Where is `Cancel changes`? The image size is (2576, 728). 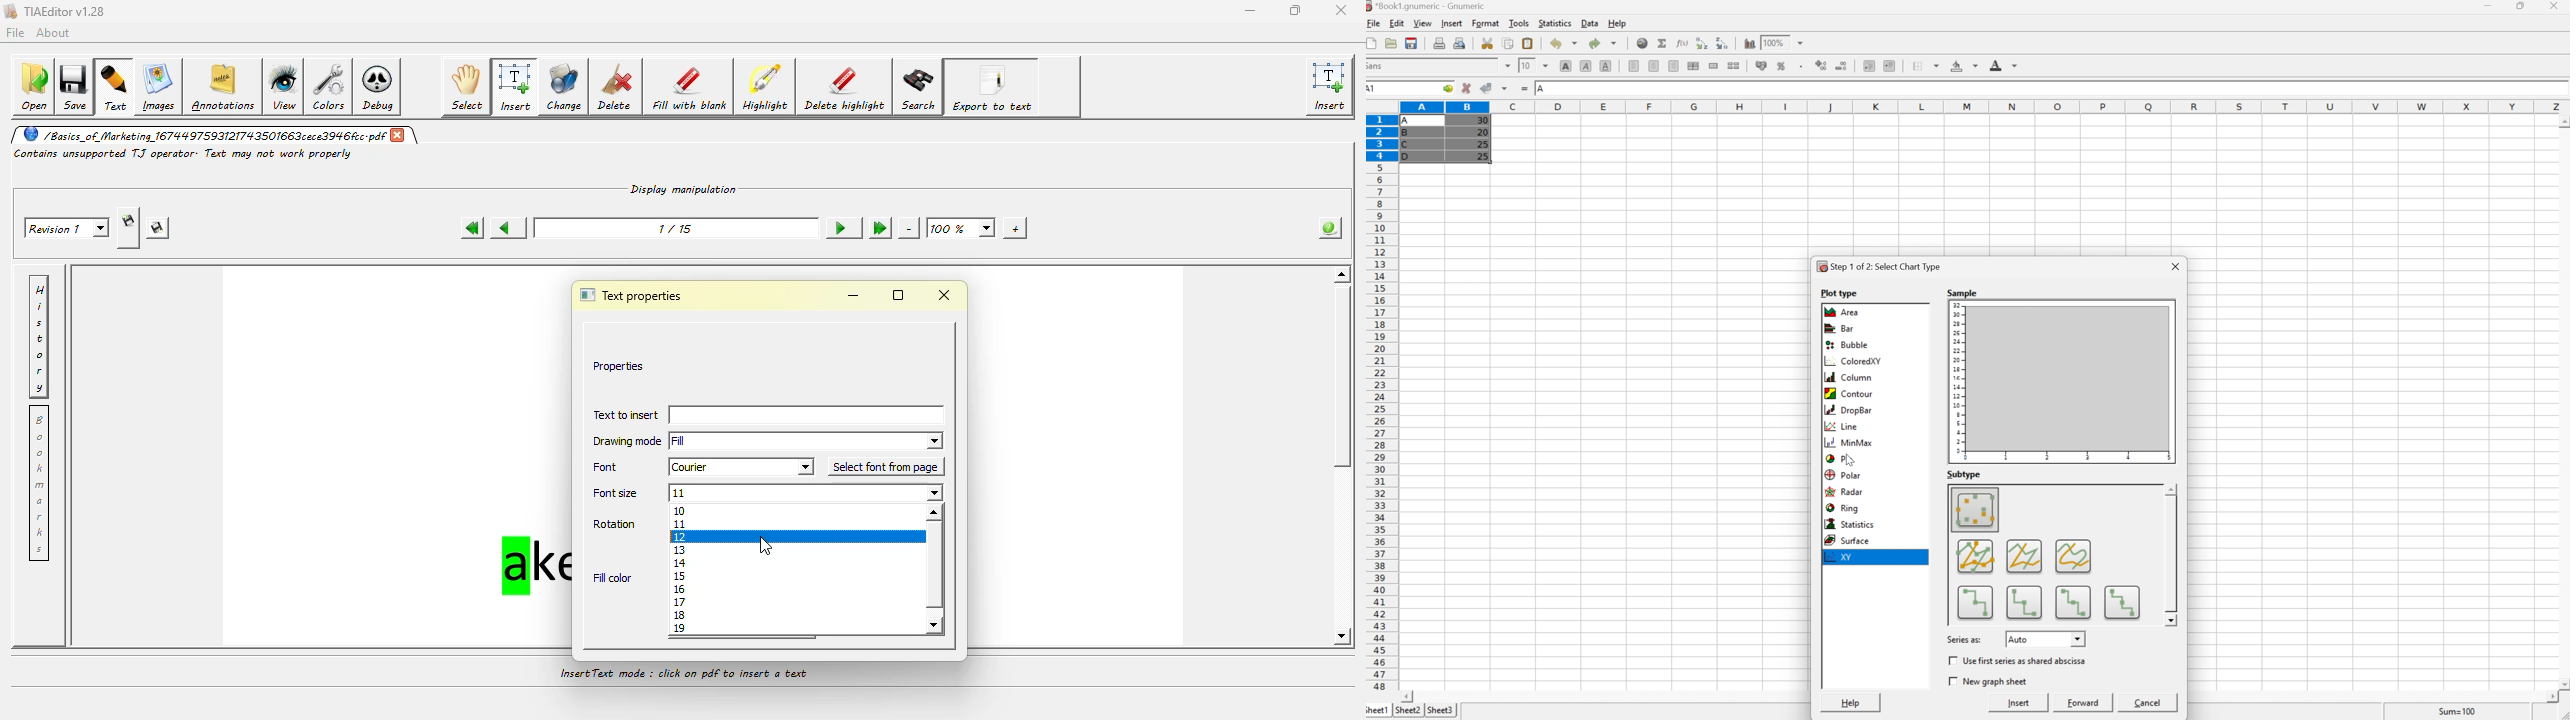 Cancel changes is located at coordinates (1466, 88).